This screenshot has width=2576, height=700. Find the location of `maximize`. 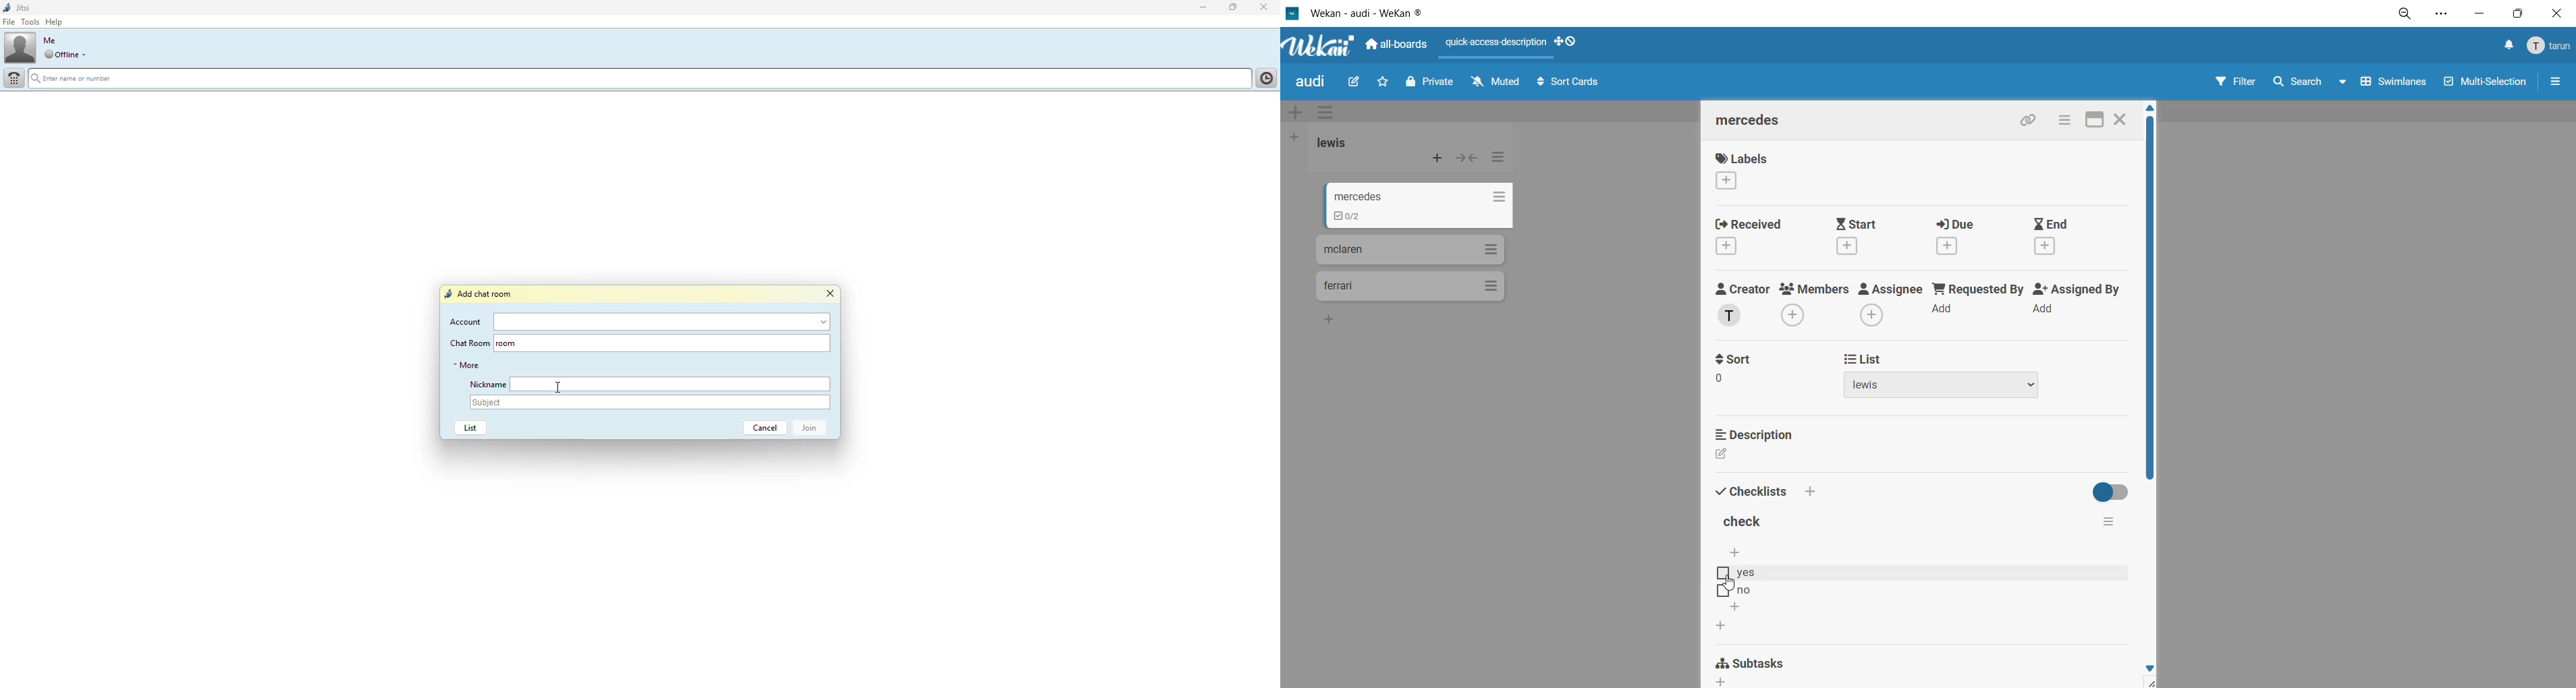

maximize is located at coordinates (1233, 8).